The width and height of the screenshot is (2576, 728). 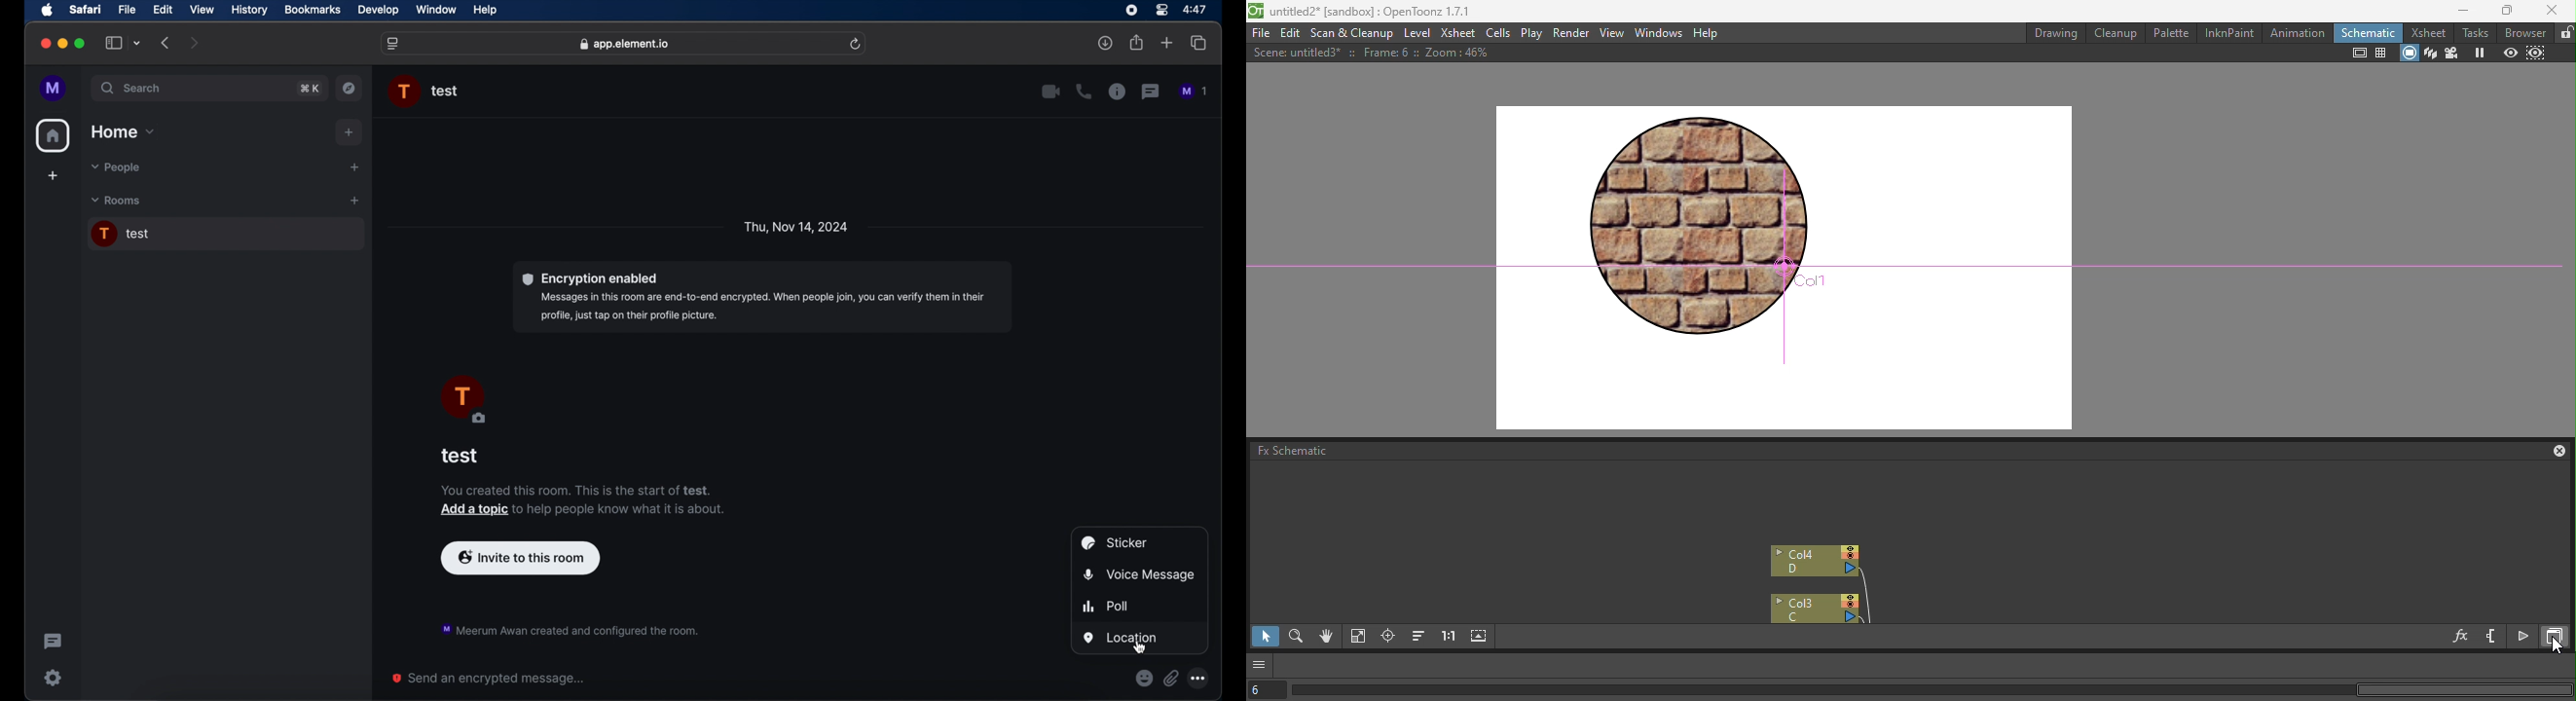 I want to click on test, so click(x=460, y=456).